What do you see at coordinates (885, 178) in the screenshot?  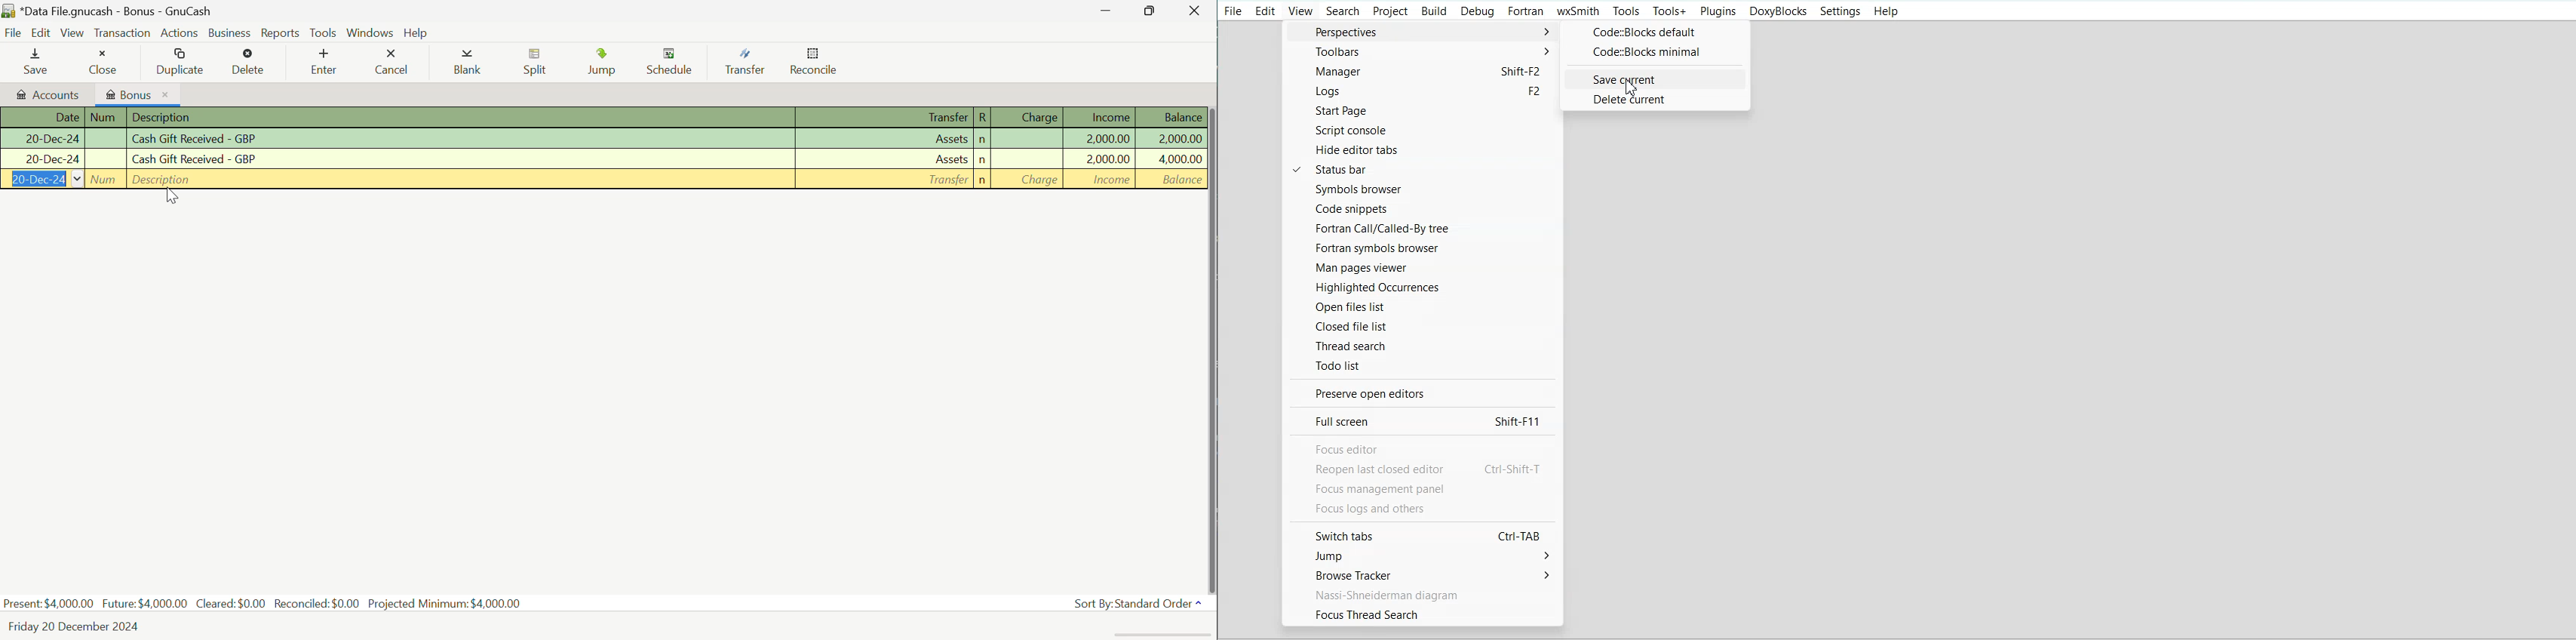 I see `Transfer` at bounding box center [885, 178].